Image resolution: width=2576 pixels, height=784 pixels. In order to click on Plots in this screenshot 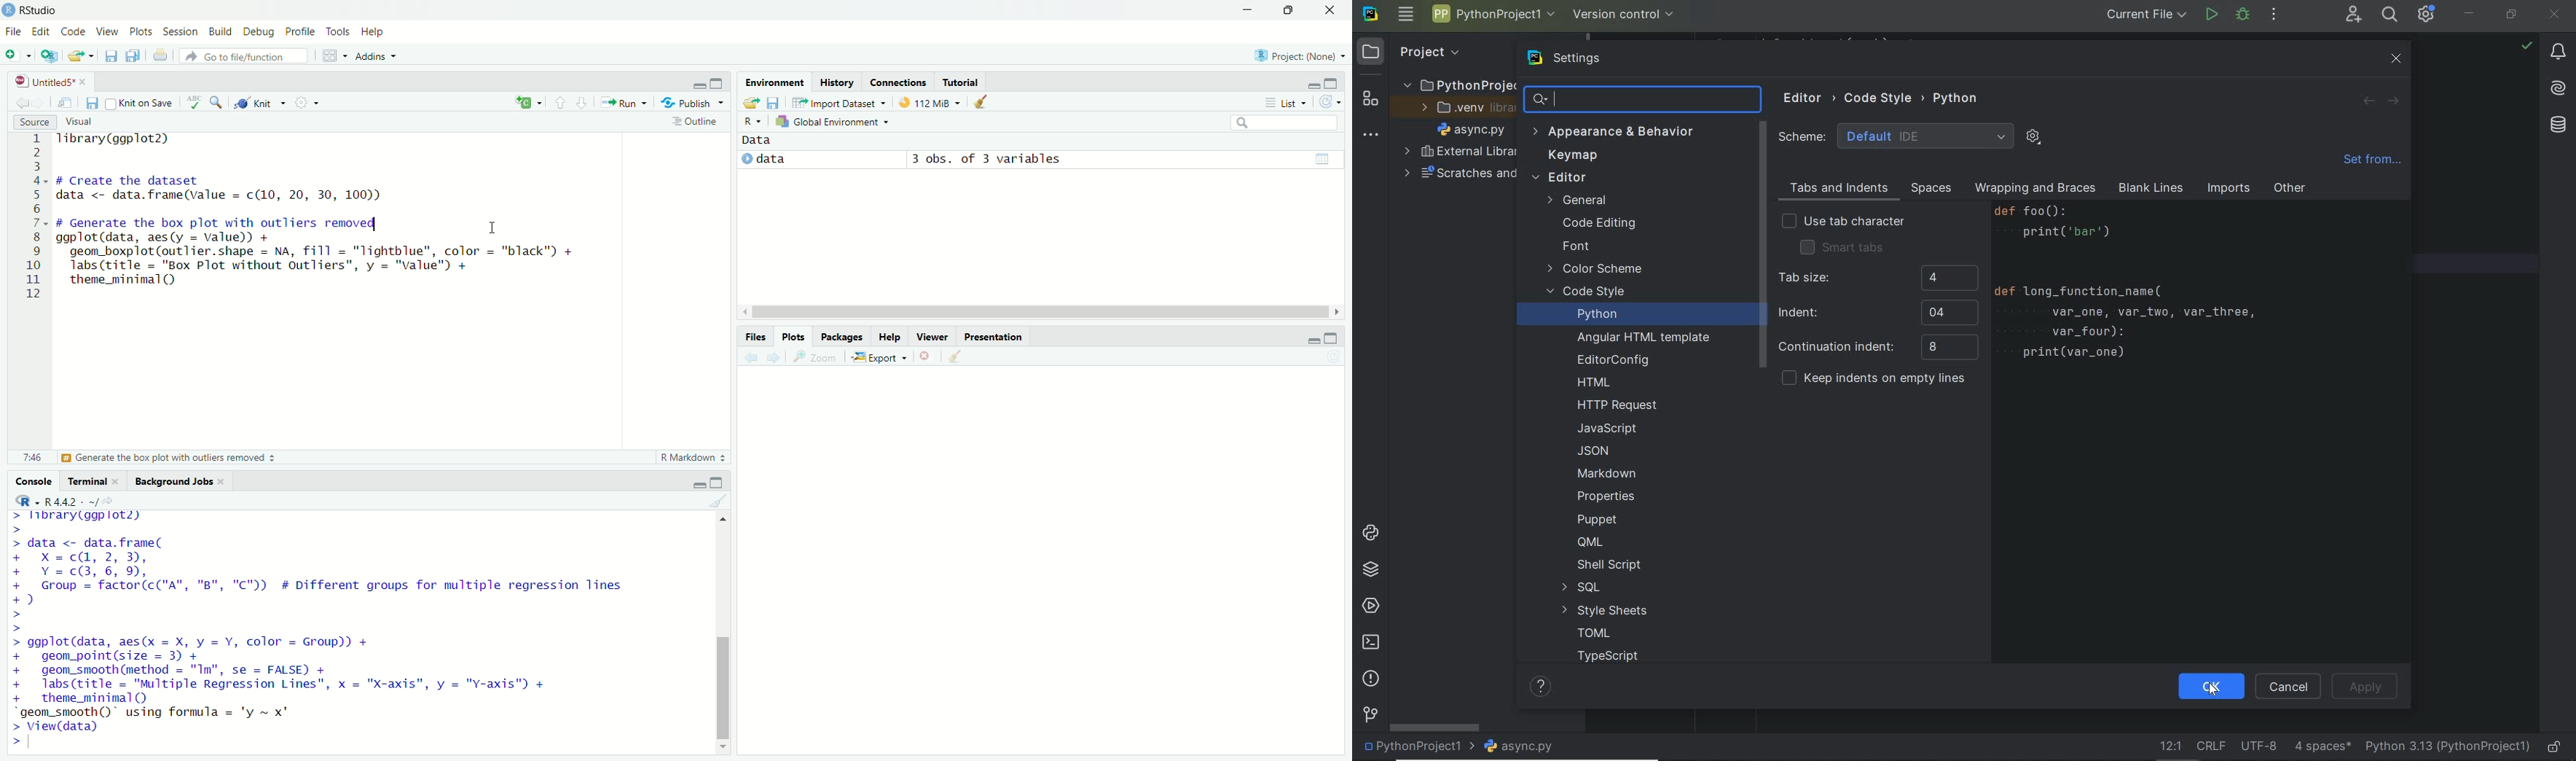, I will do `click(142, 32)`.